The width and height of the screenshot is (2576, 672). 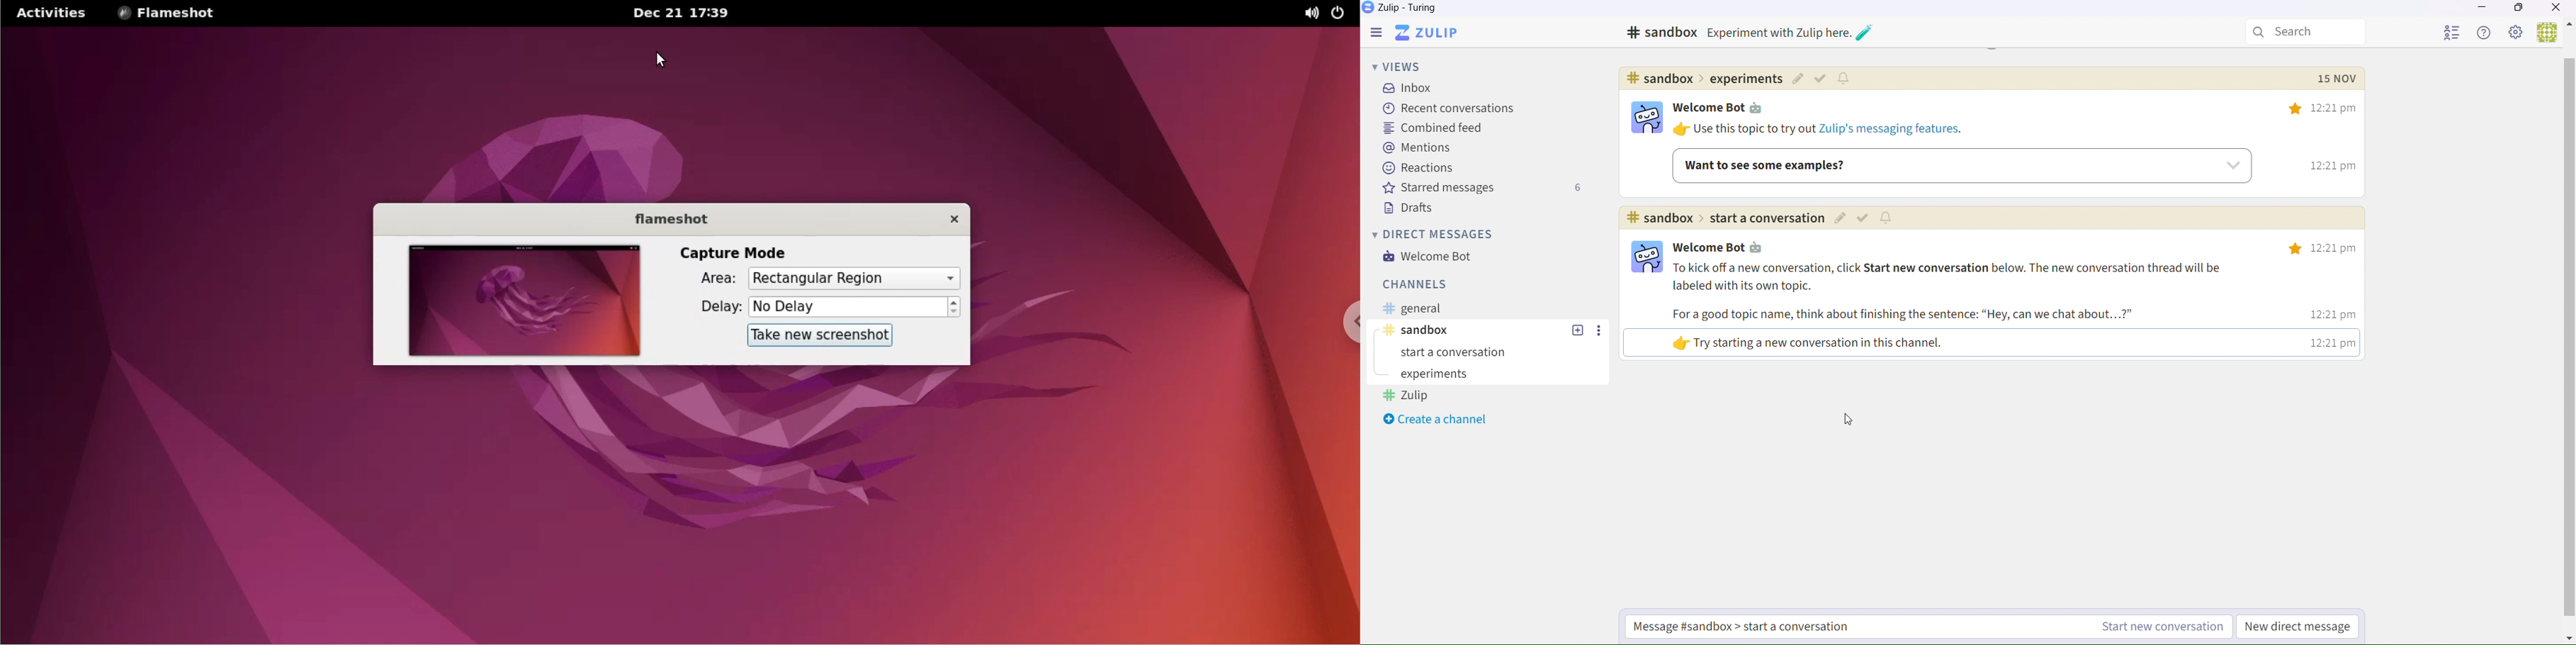 What do you see at coordinates (1851, 421) in the screenshot?
I see `Cursor` at bounding box center [1851, 421].